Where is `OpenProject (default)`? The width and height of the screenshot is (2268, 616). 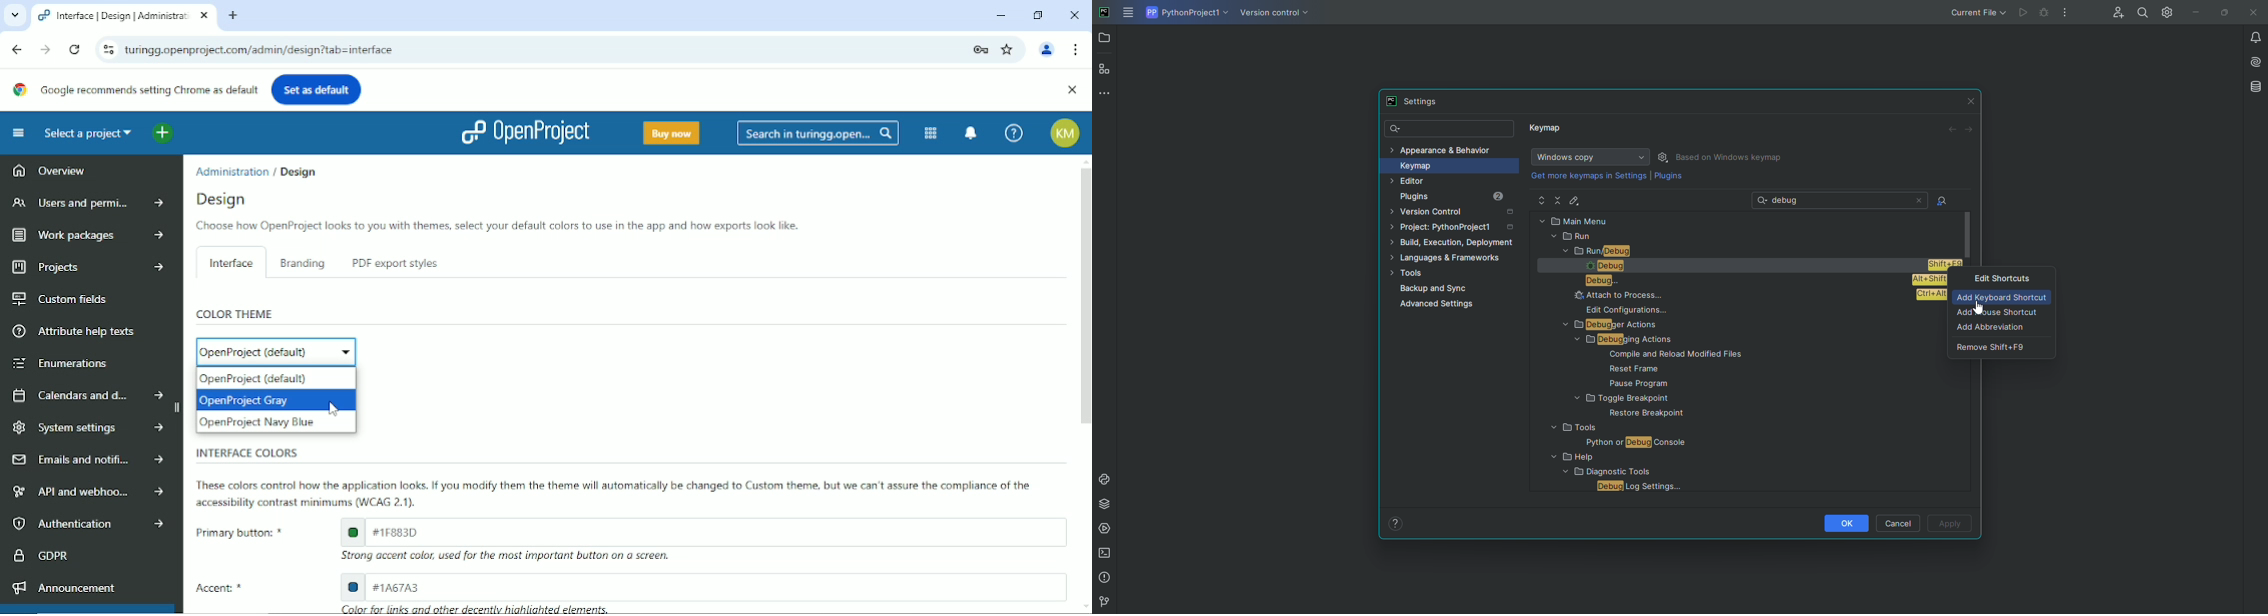
OpenProject (default) is located at coordinates (273, 378).